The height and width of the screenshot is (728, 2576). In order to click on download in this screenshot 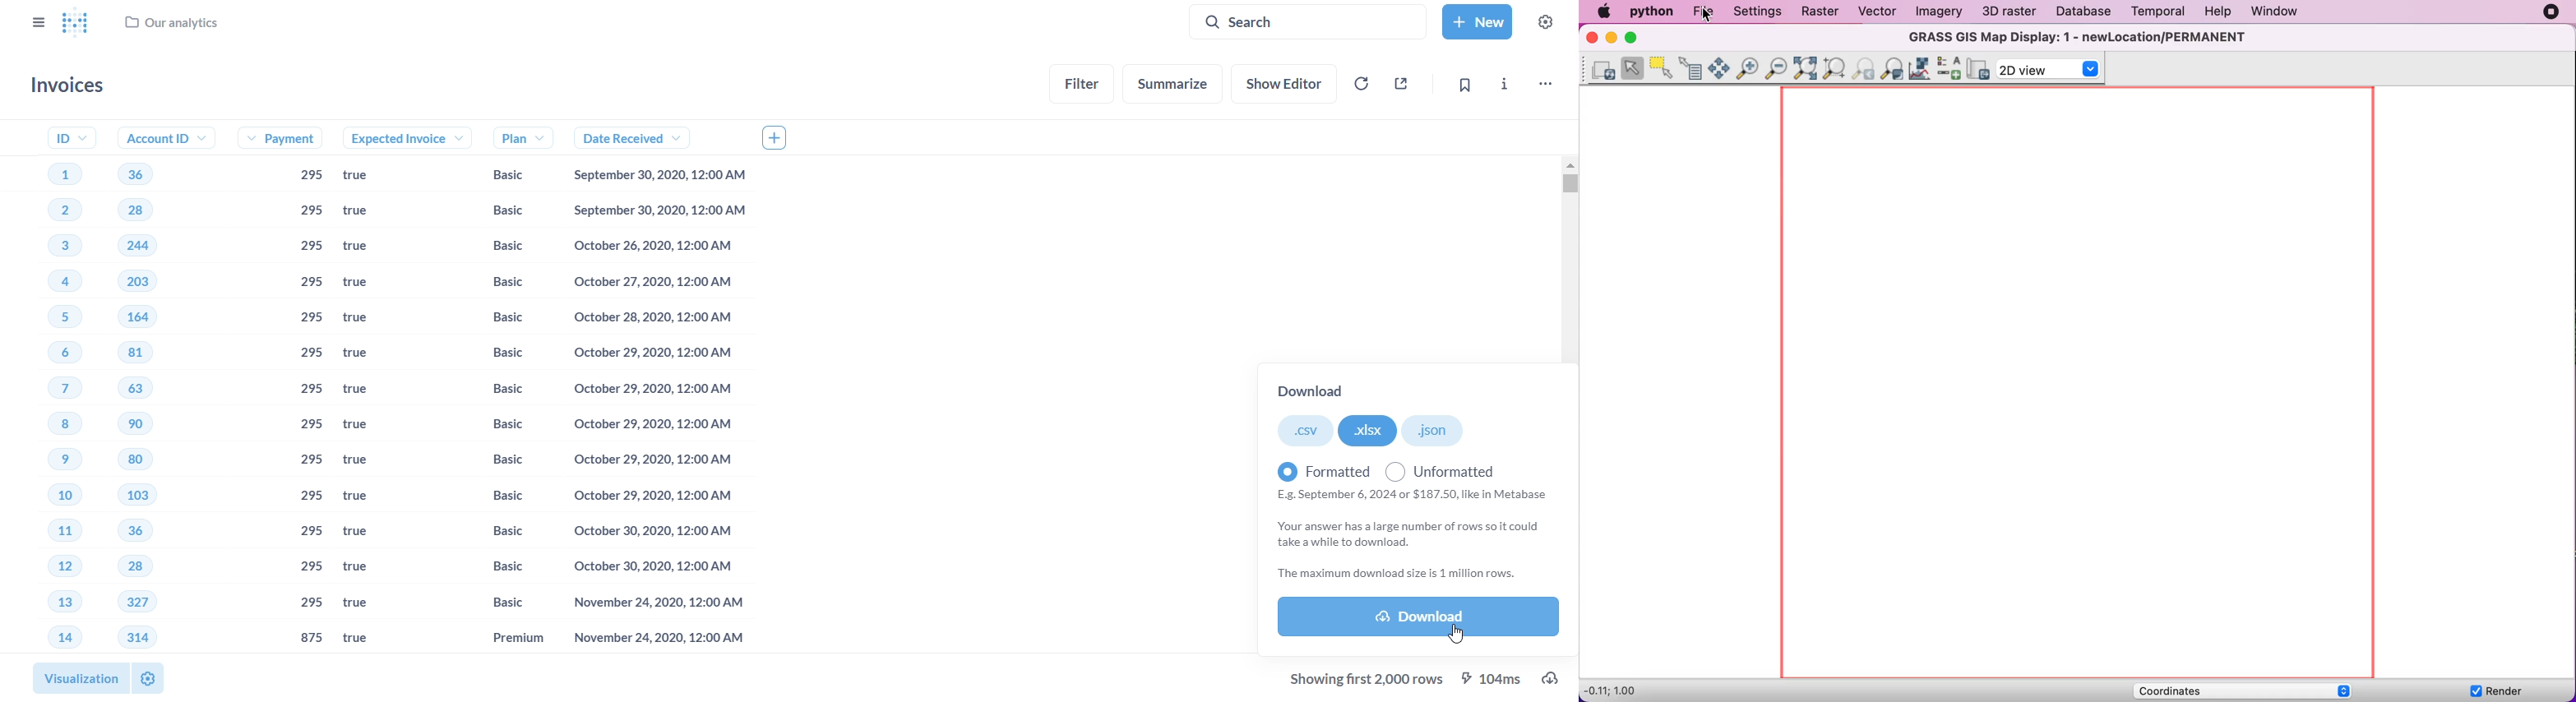, I will do `click(1558, 678)`.